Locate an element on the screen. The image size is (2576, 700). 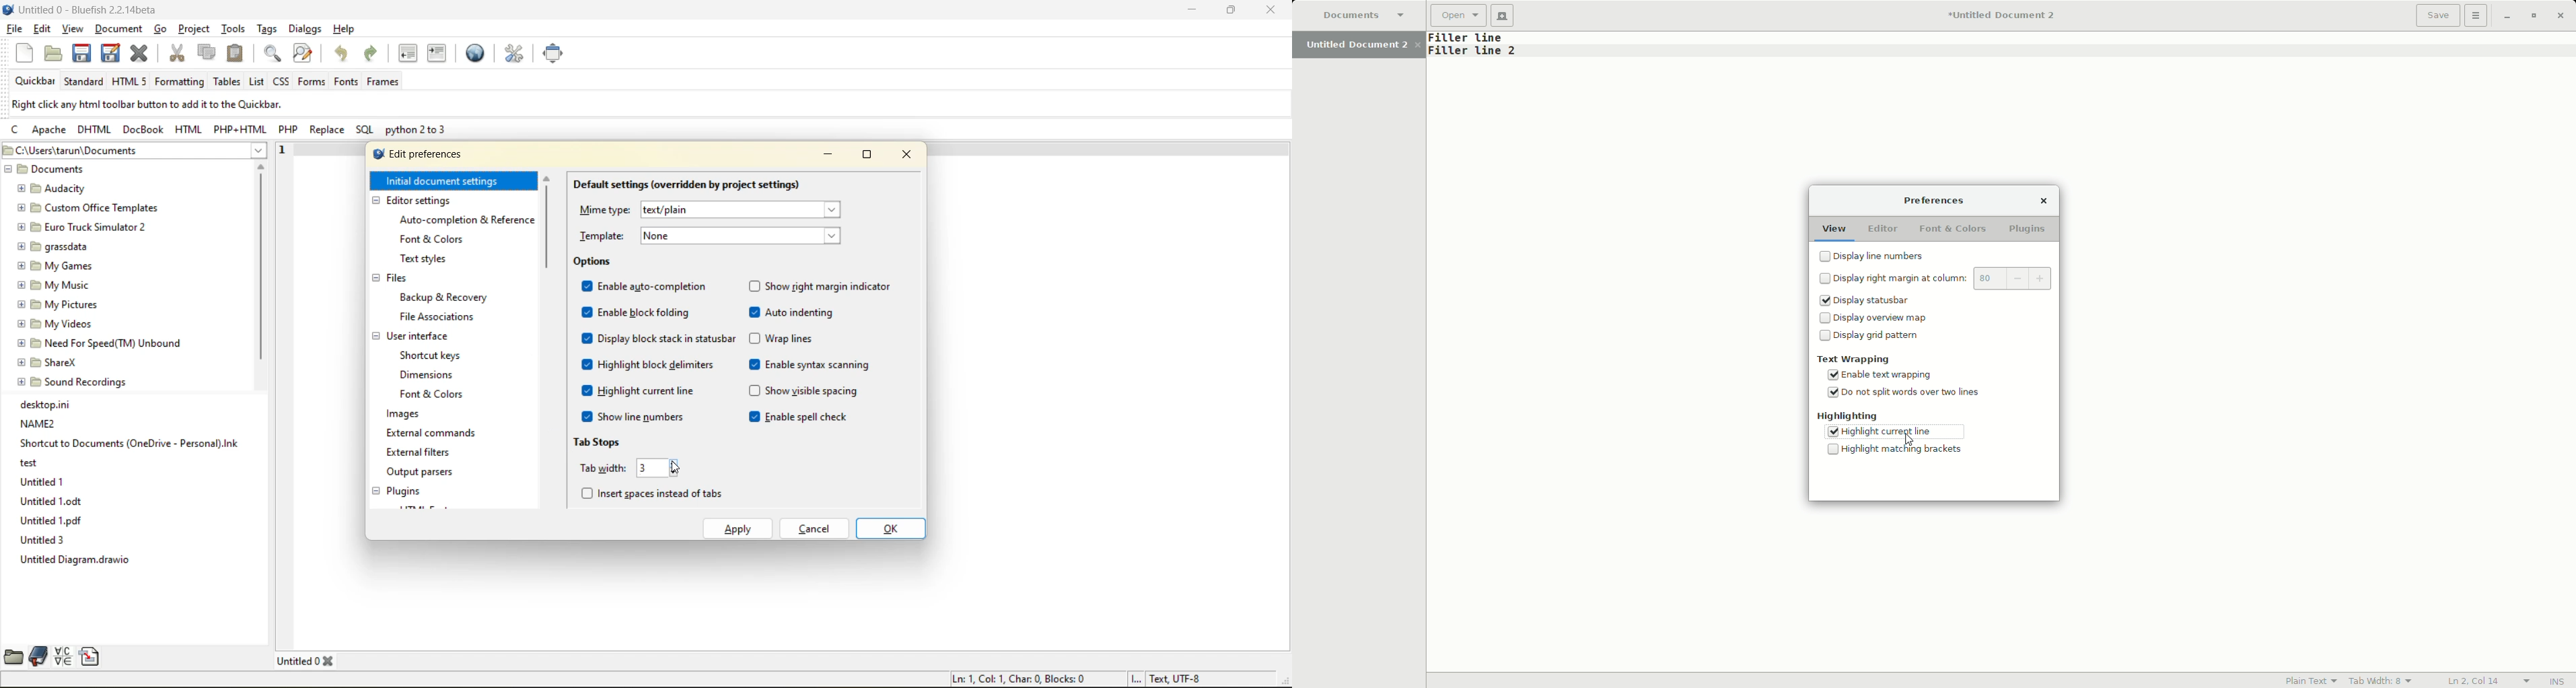
1 is located at coordinates (279, 147).